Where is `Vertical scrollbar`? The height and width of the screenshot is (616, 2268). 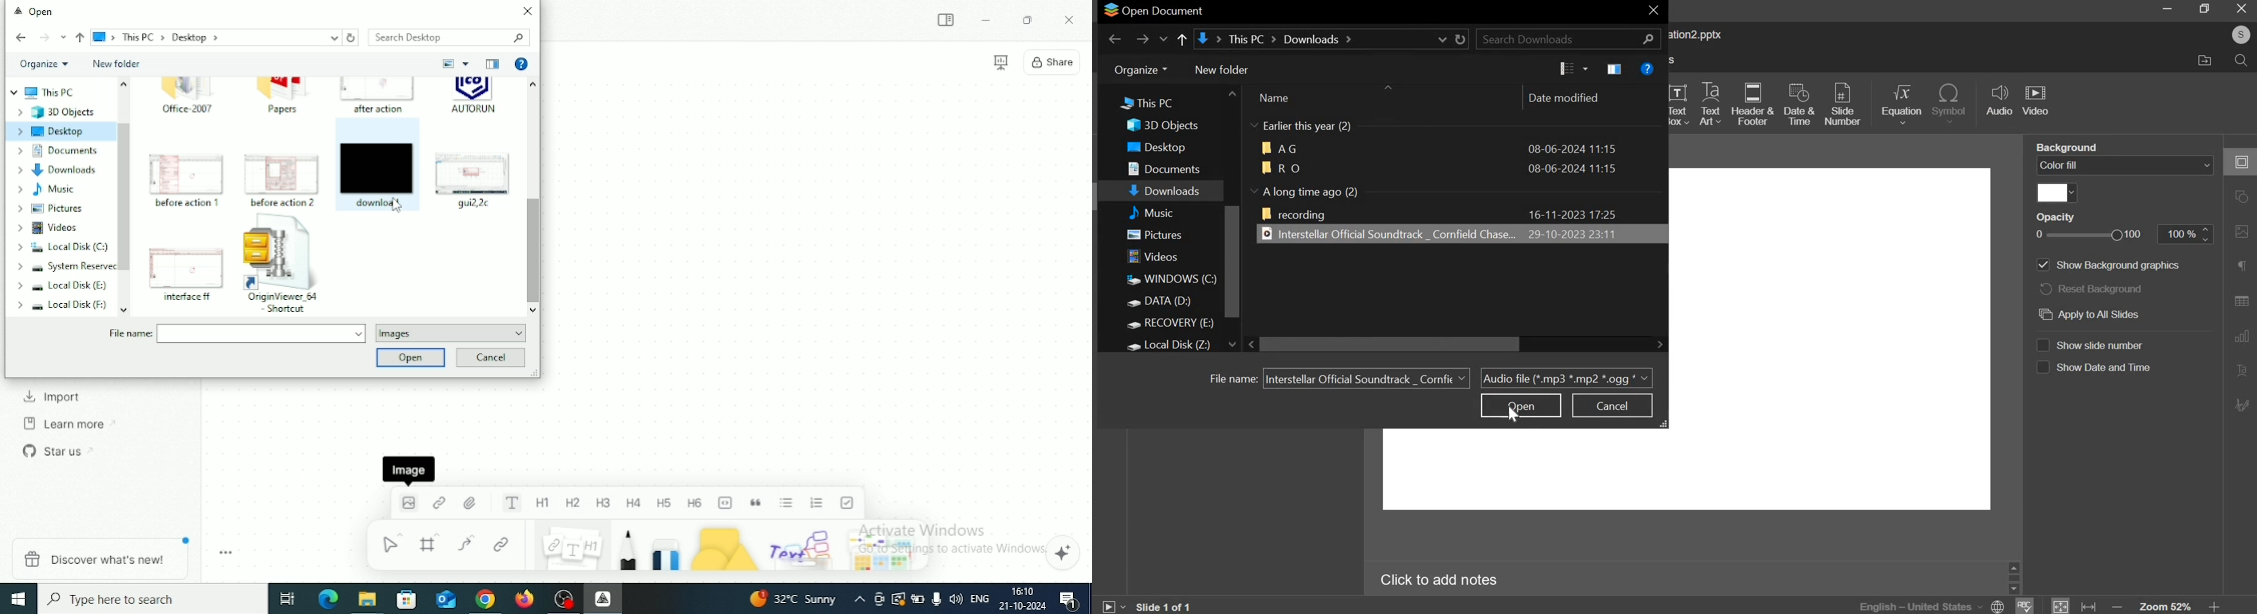 Vertical scrollbar is located at coordinates (126, 197).